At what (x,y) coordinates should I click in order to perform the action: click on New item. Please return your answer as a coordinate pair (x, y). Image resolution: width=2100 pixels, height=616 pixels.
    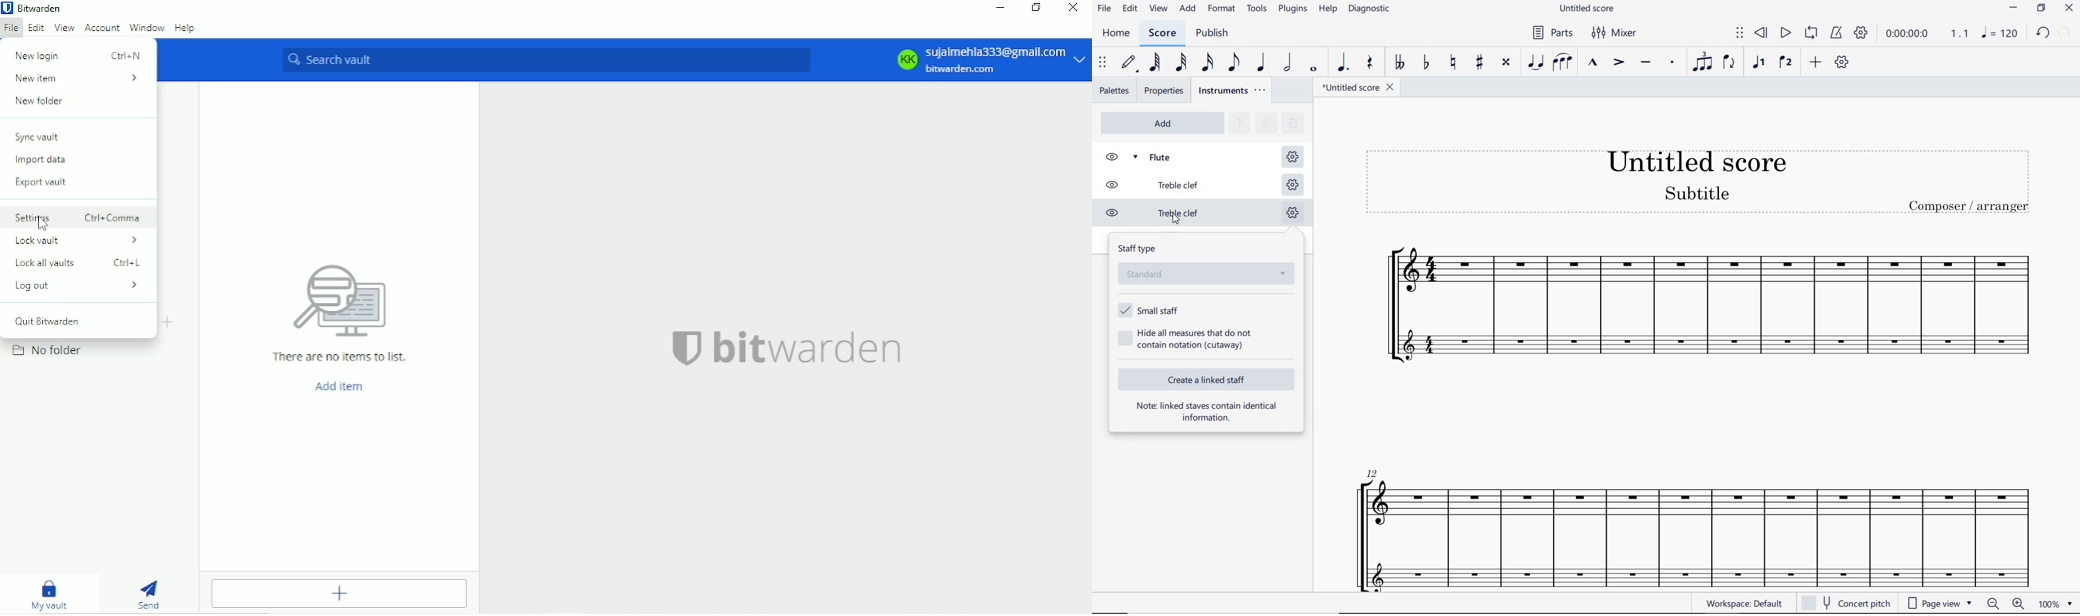
    Looking at the image, I should click on (75, 77).